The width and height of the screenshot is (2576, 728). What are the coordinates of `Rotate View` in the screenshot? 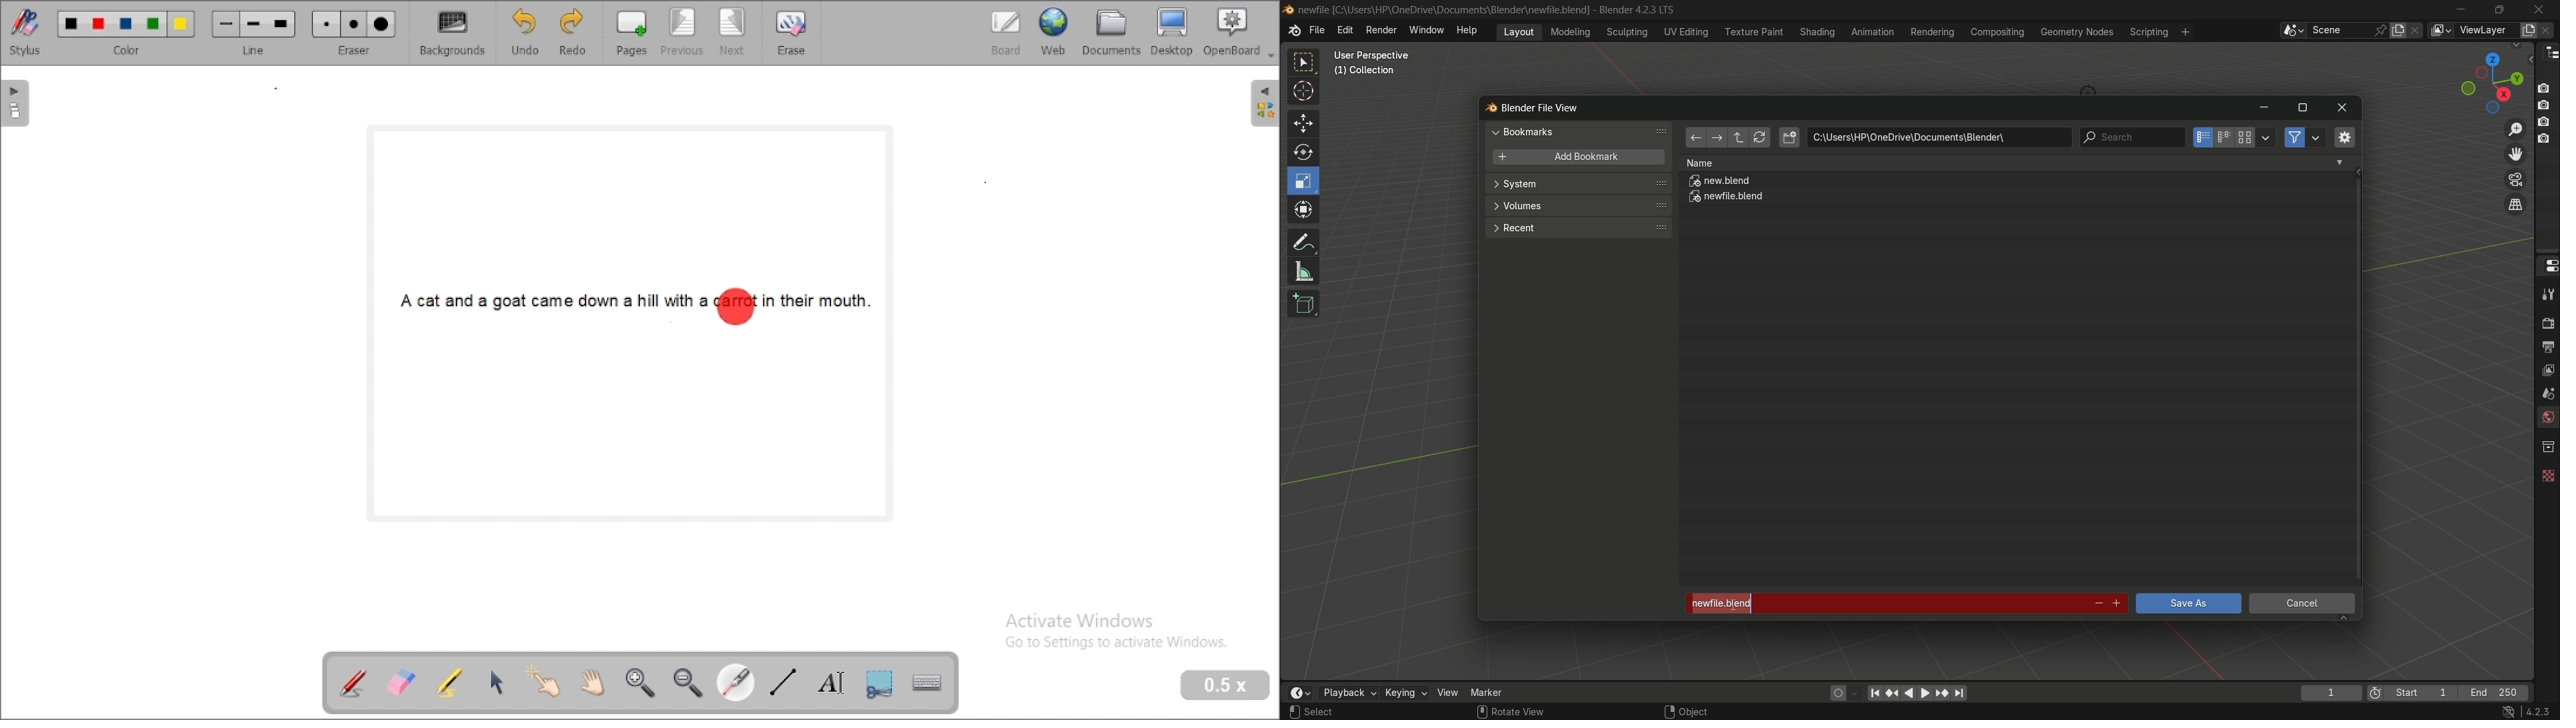 It's located at (1511, 712).